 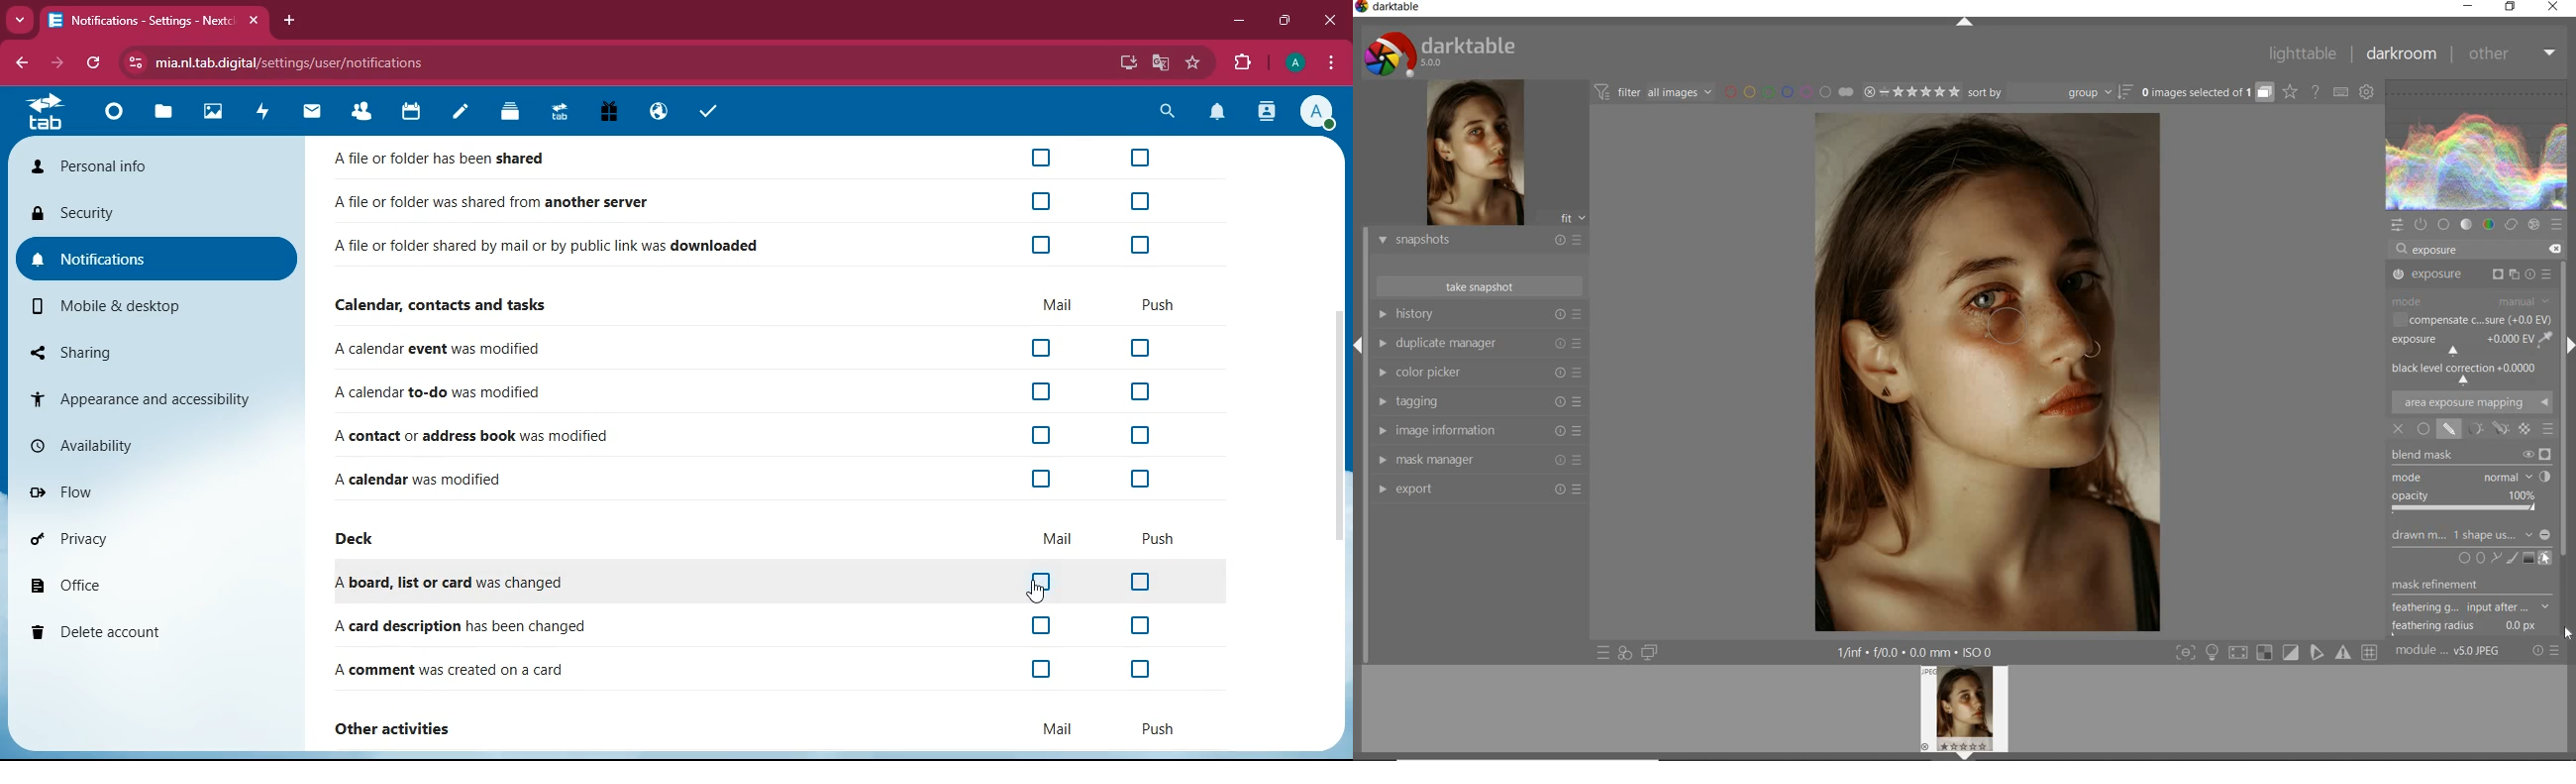 I want to click on EXPOSURE, so click(x=2473, y=276).